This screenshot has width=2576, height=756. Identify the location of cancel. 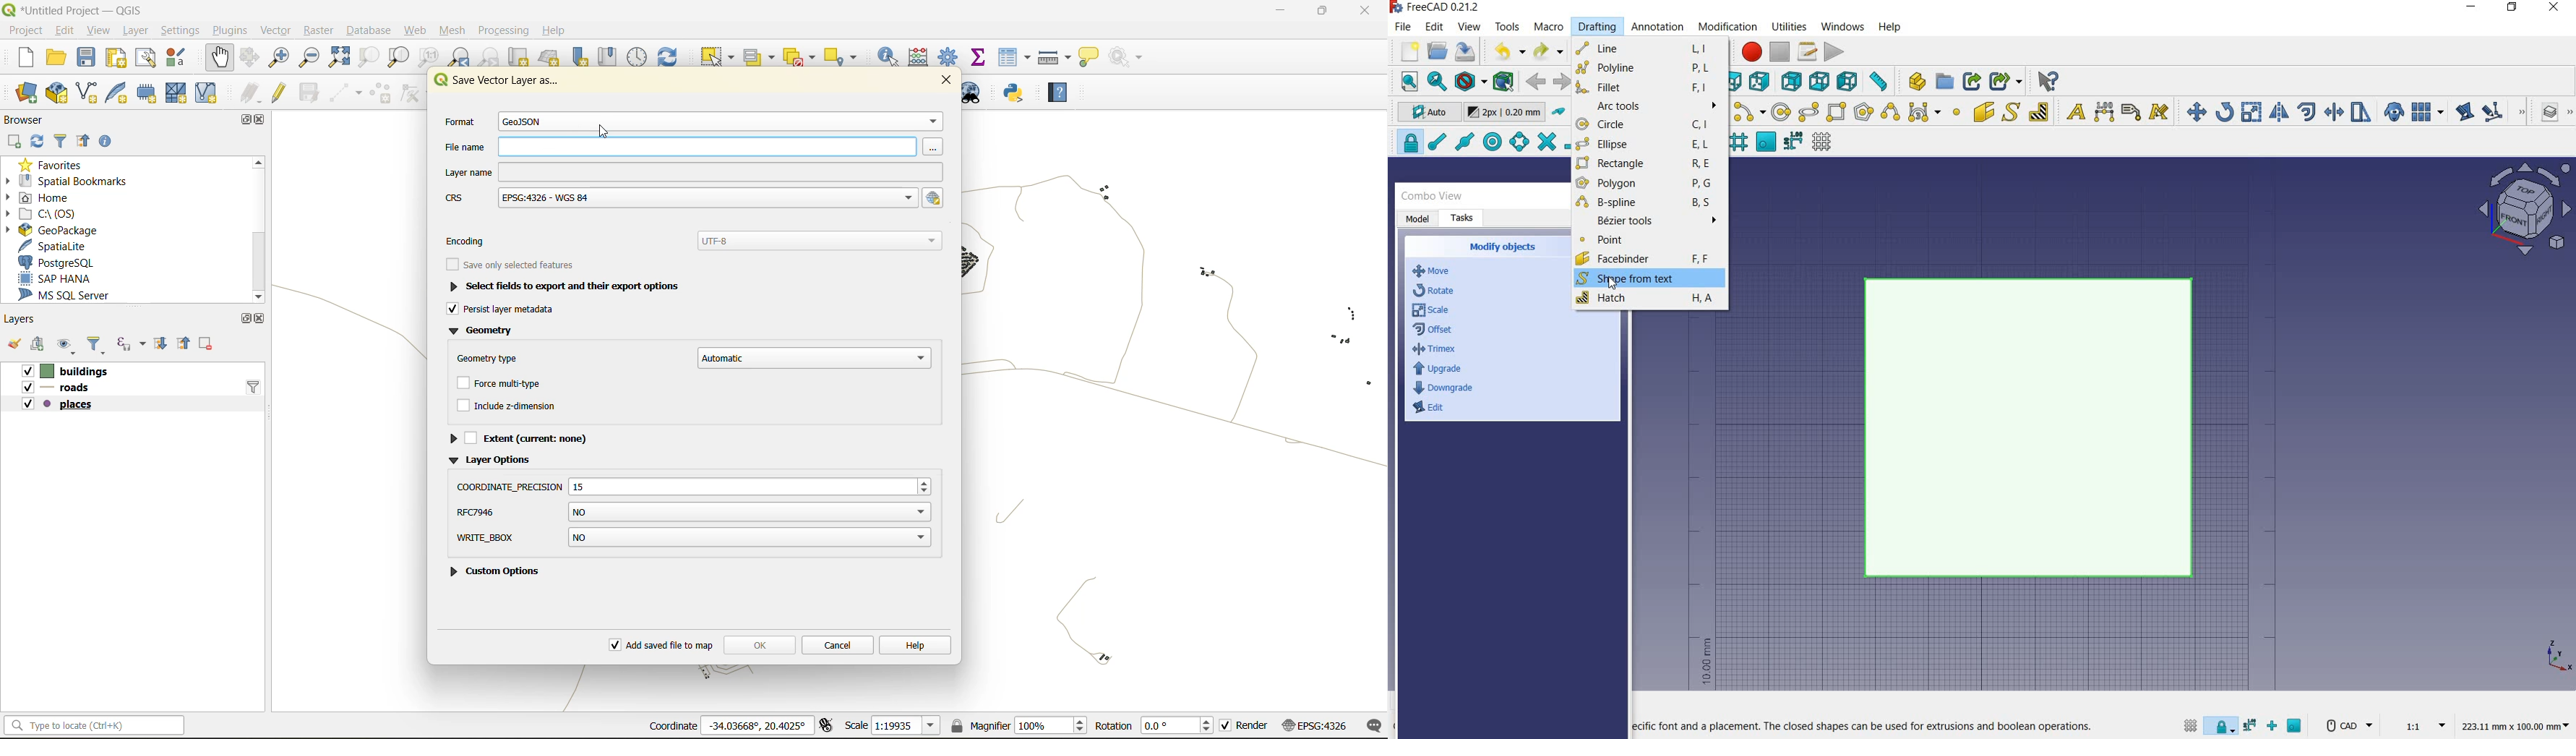
(840, 645).